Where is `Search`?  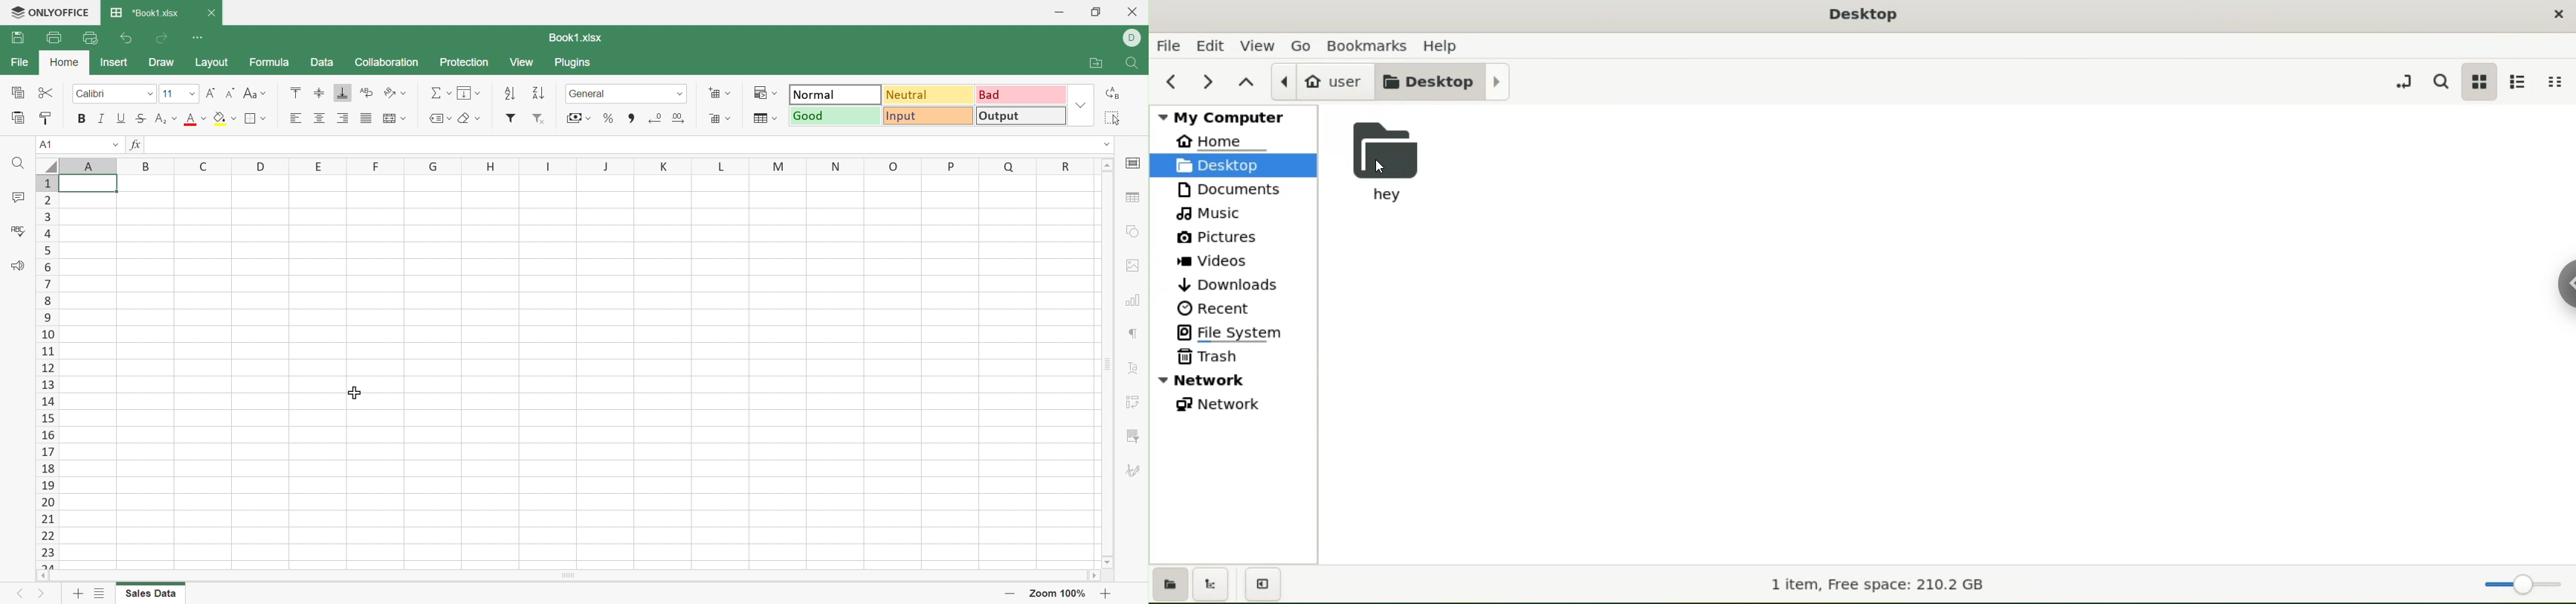 Search is located at coordinates (1134, 64).